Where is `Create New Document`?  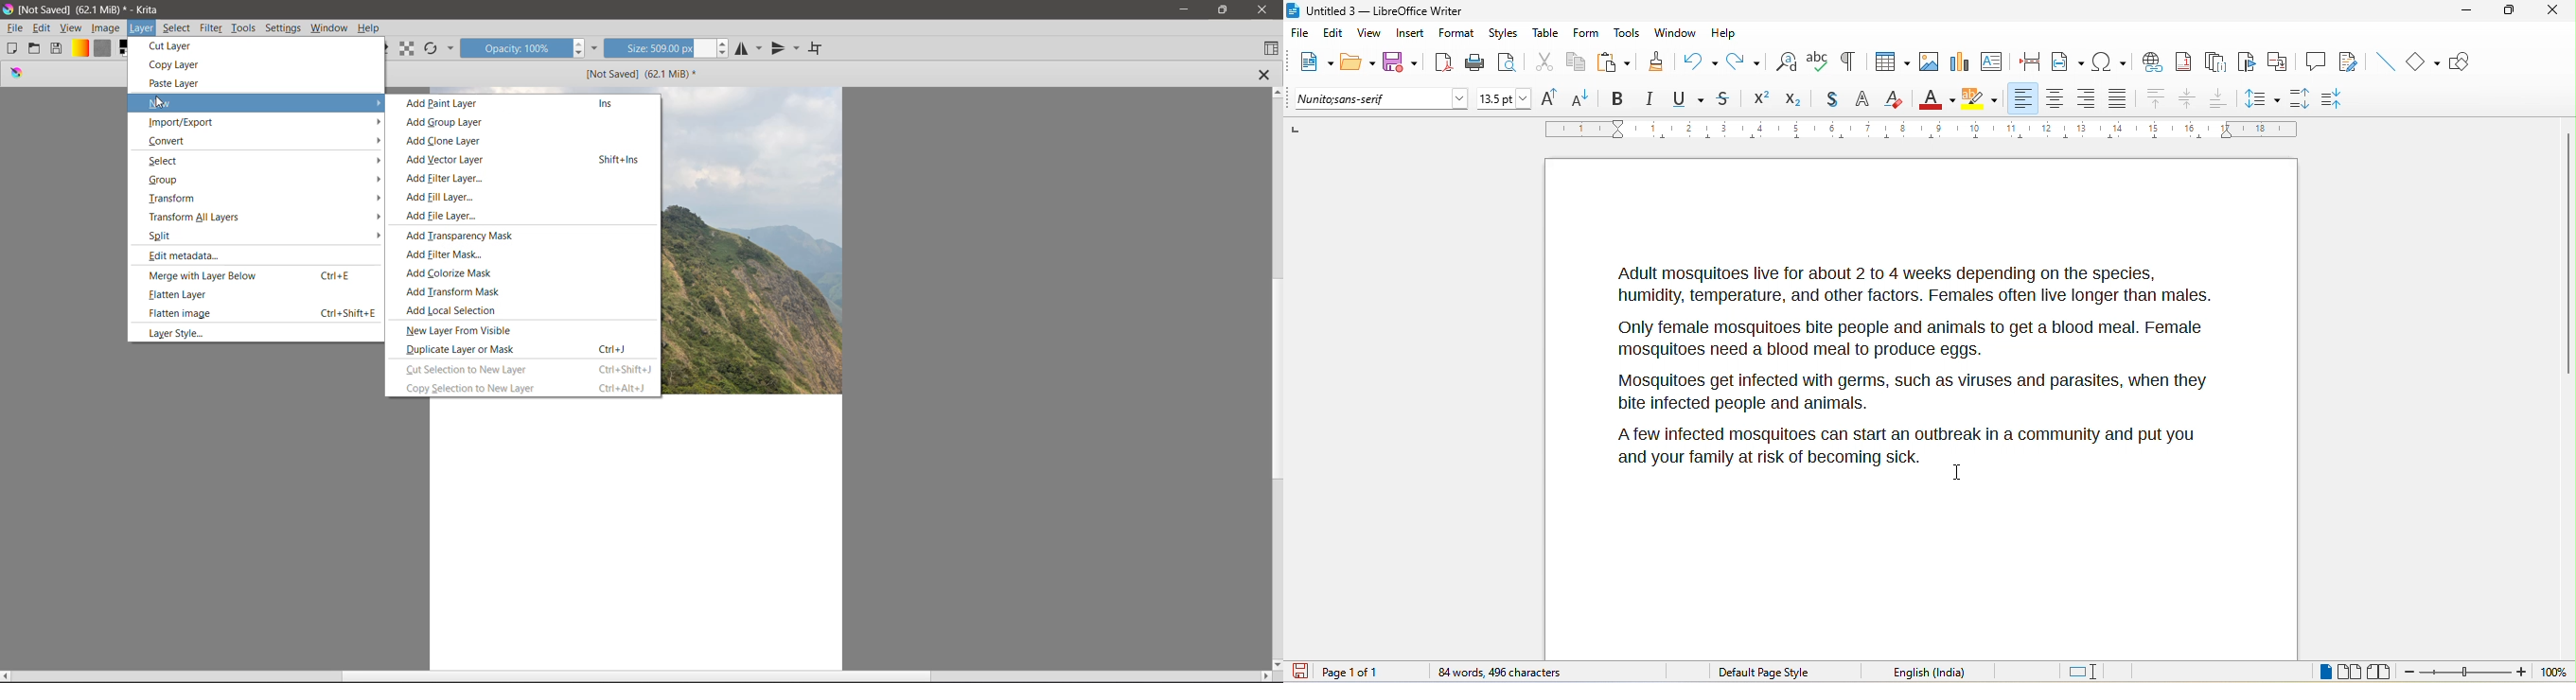
Create New Document is located at coordinates (11, 48).